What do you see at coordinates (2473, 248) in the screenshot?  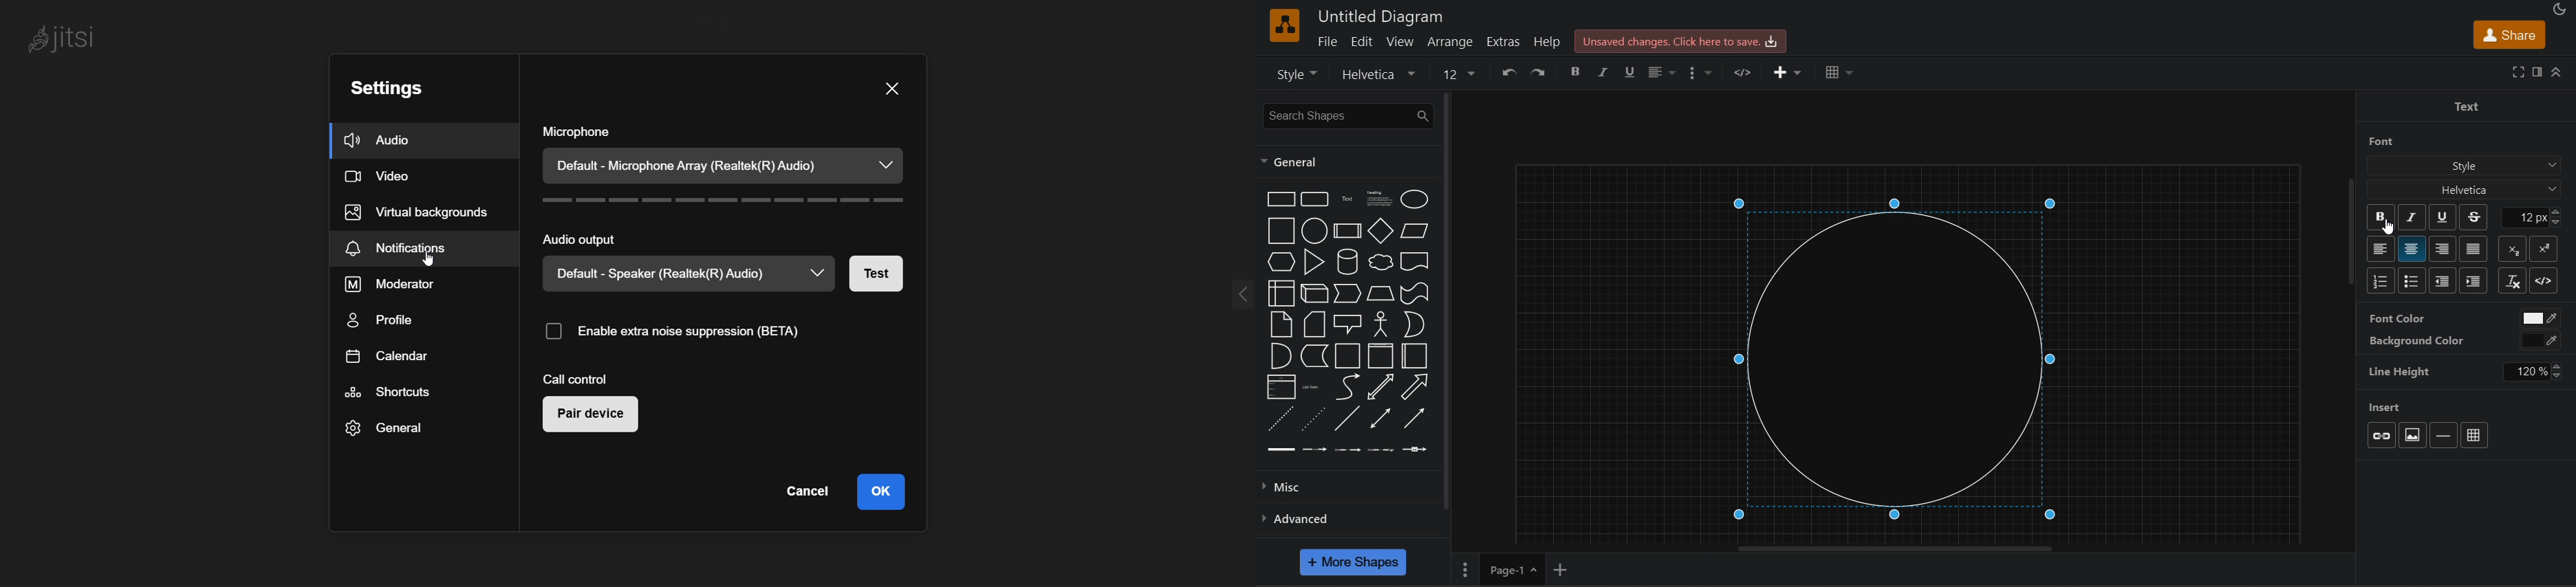 I see `justify` at bounding box center [2473, 248].